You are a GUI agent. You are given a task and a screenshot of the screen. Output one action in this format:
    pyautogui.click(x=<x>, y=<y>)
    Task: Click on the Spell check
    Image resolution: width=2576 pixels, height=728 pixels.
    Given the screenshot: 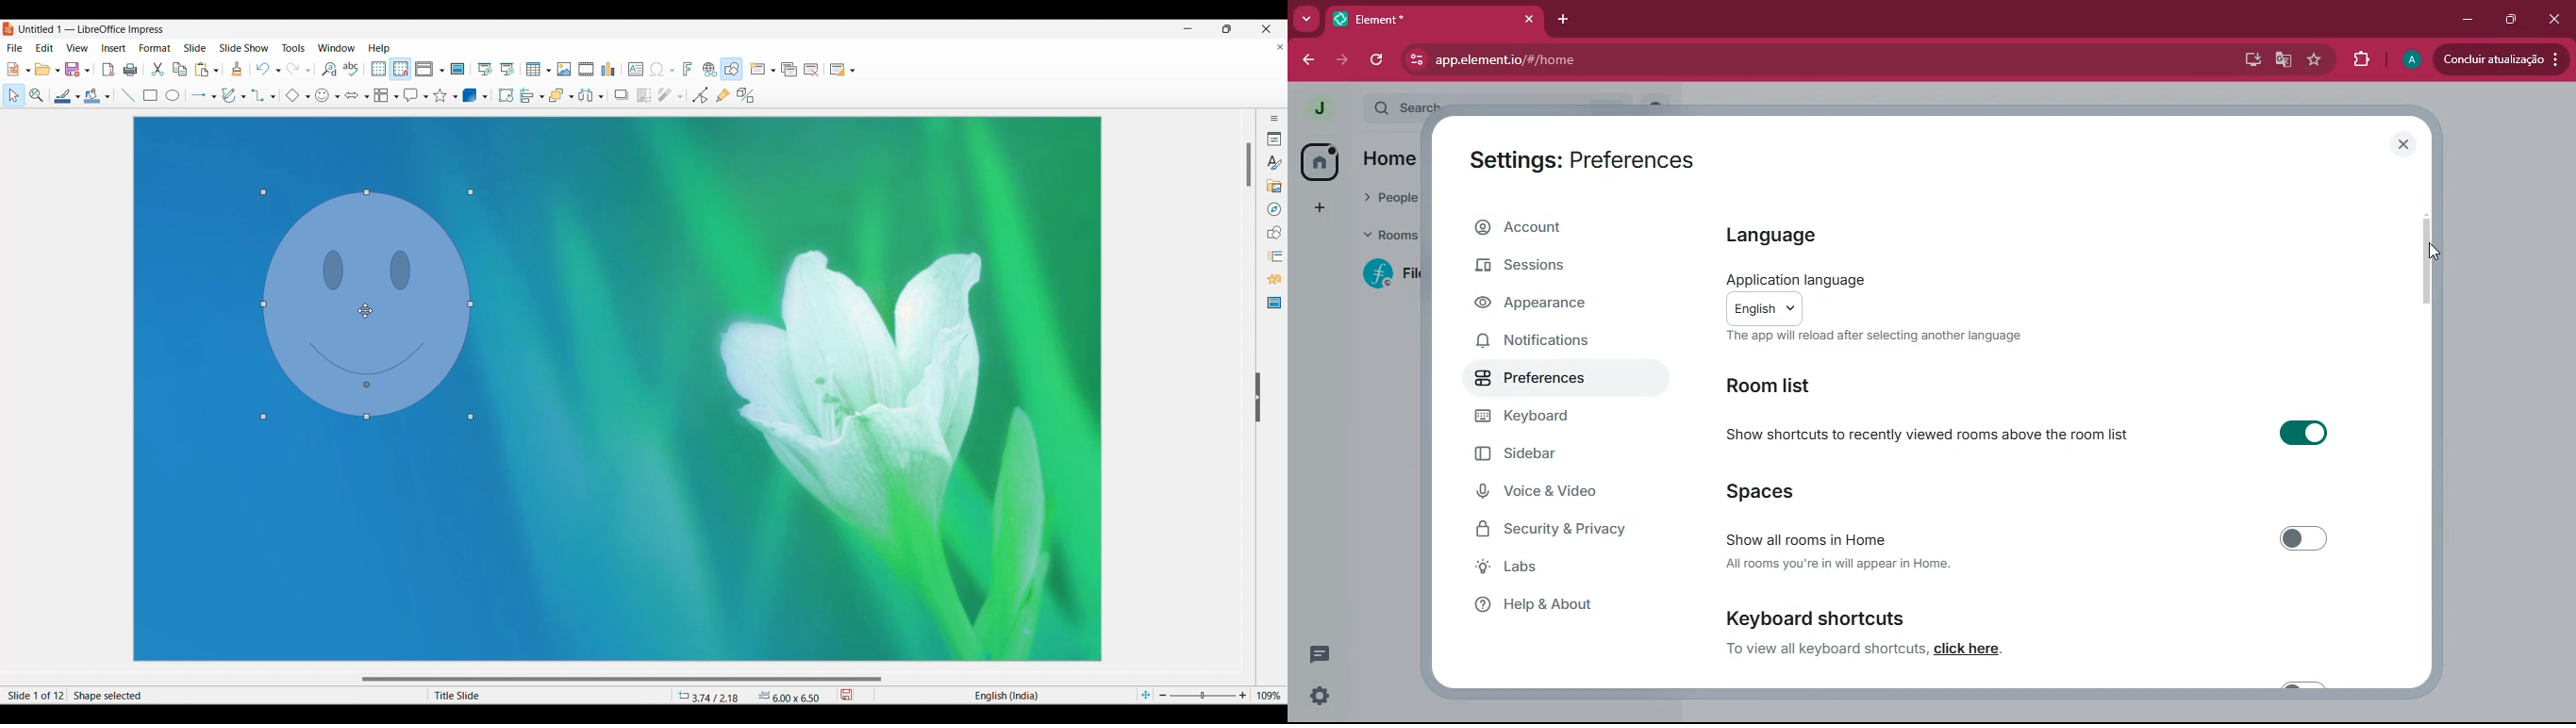 What is the action you would take?
    pyautogui.click(x=351, y=69)
    